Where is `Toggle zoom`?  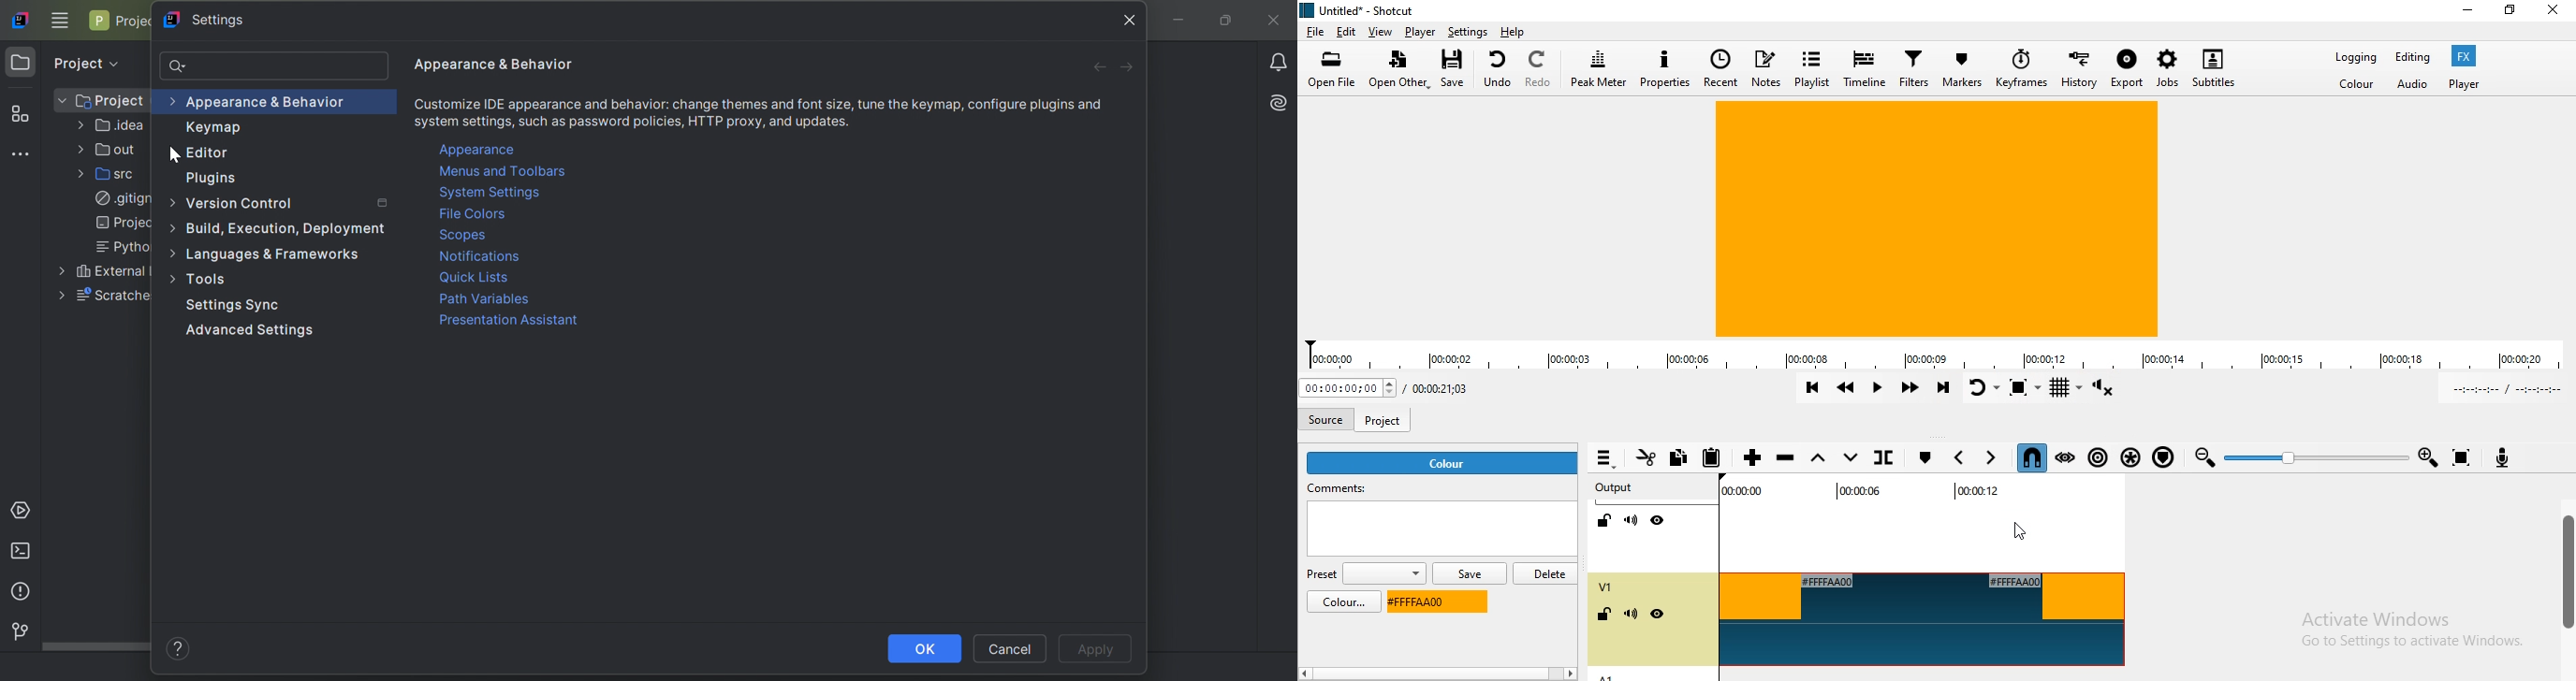
Toggle zoom is located at coordinates (2024, 386).